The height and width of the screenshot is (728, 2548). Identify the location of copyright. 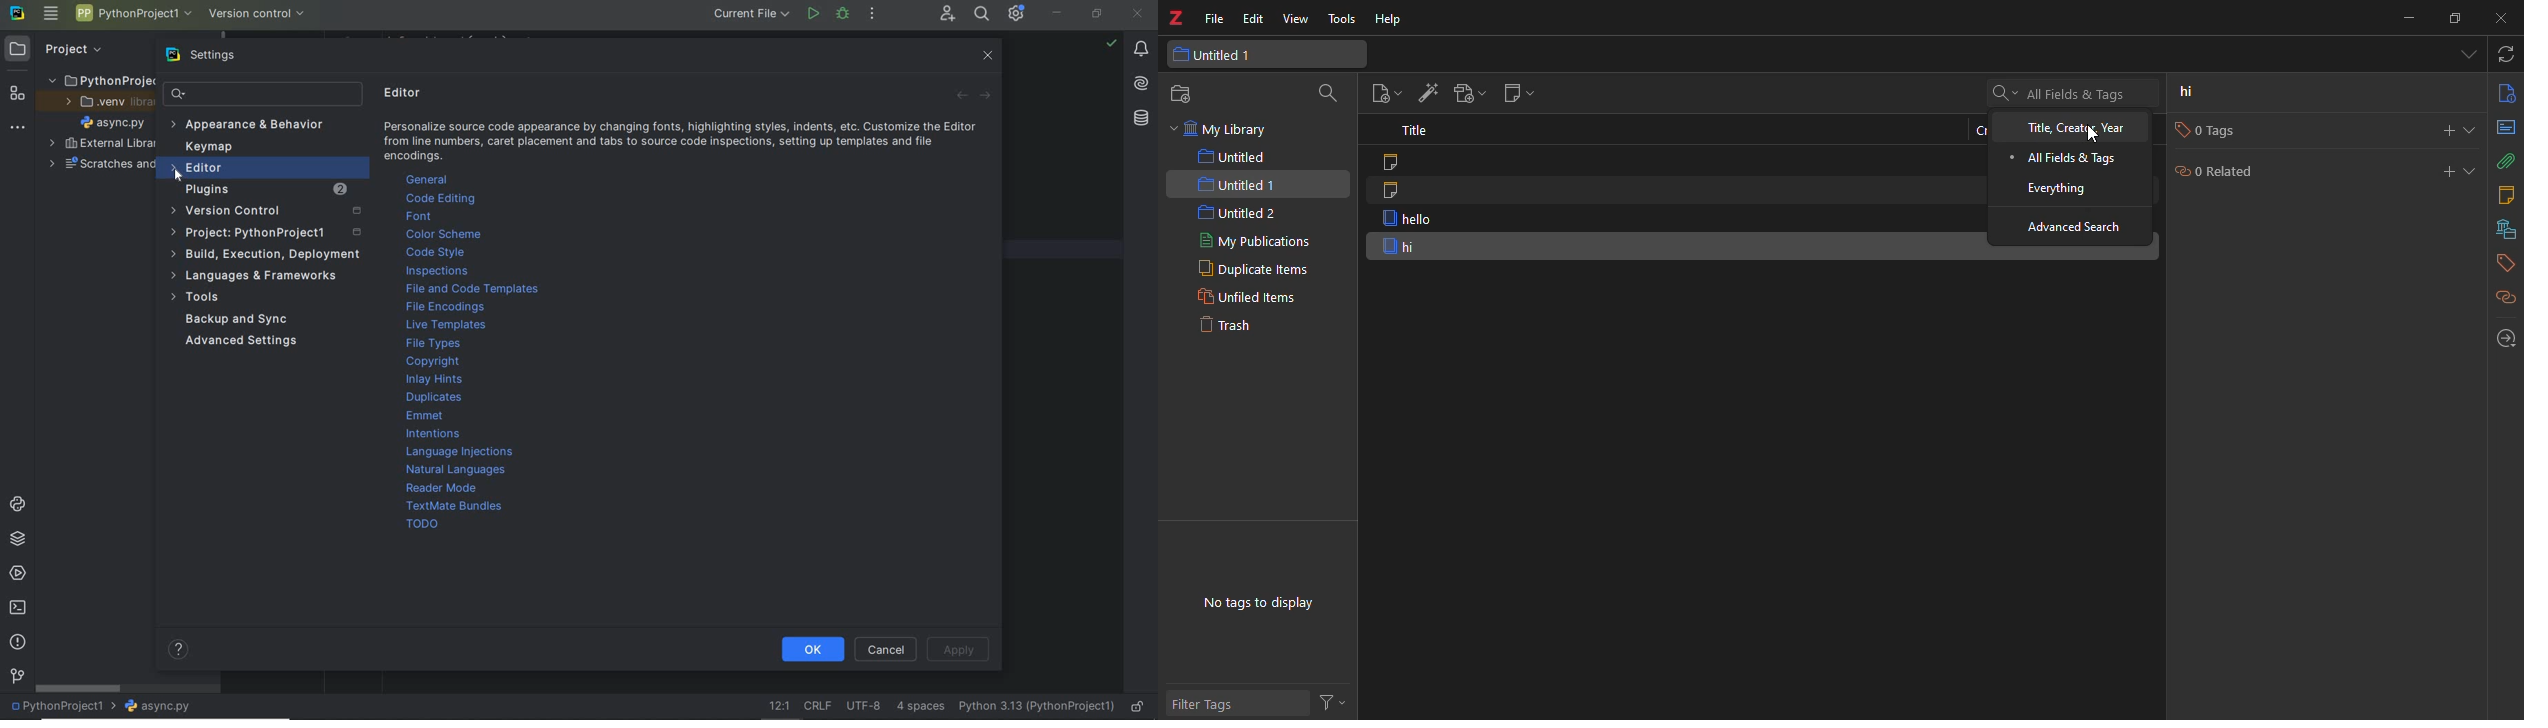
(431, 363).